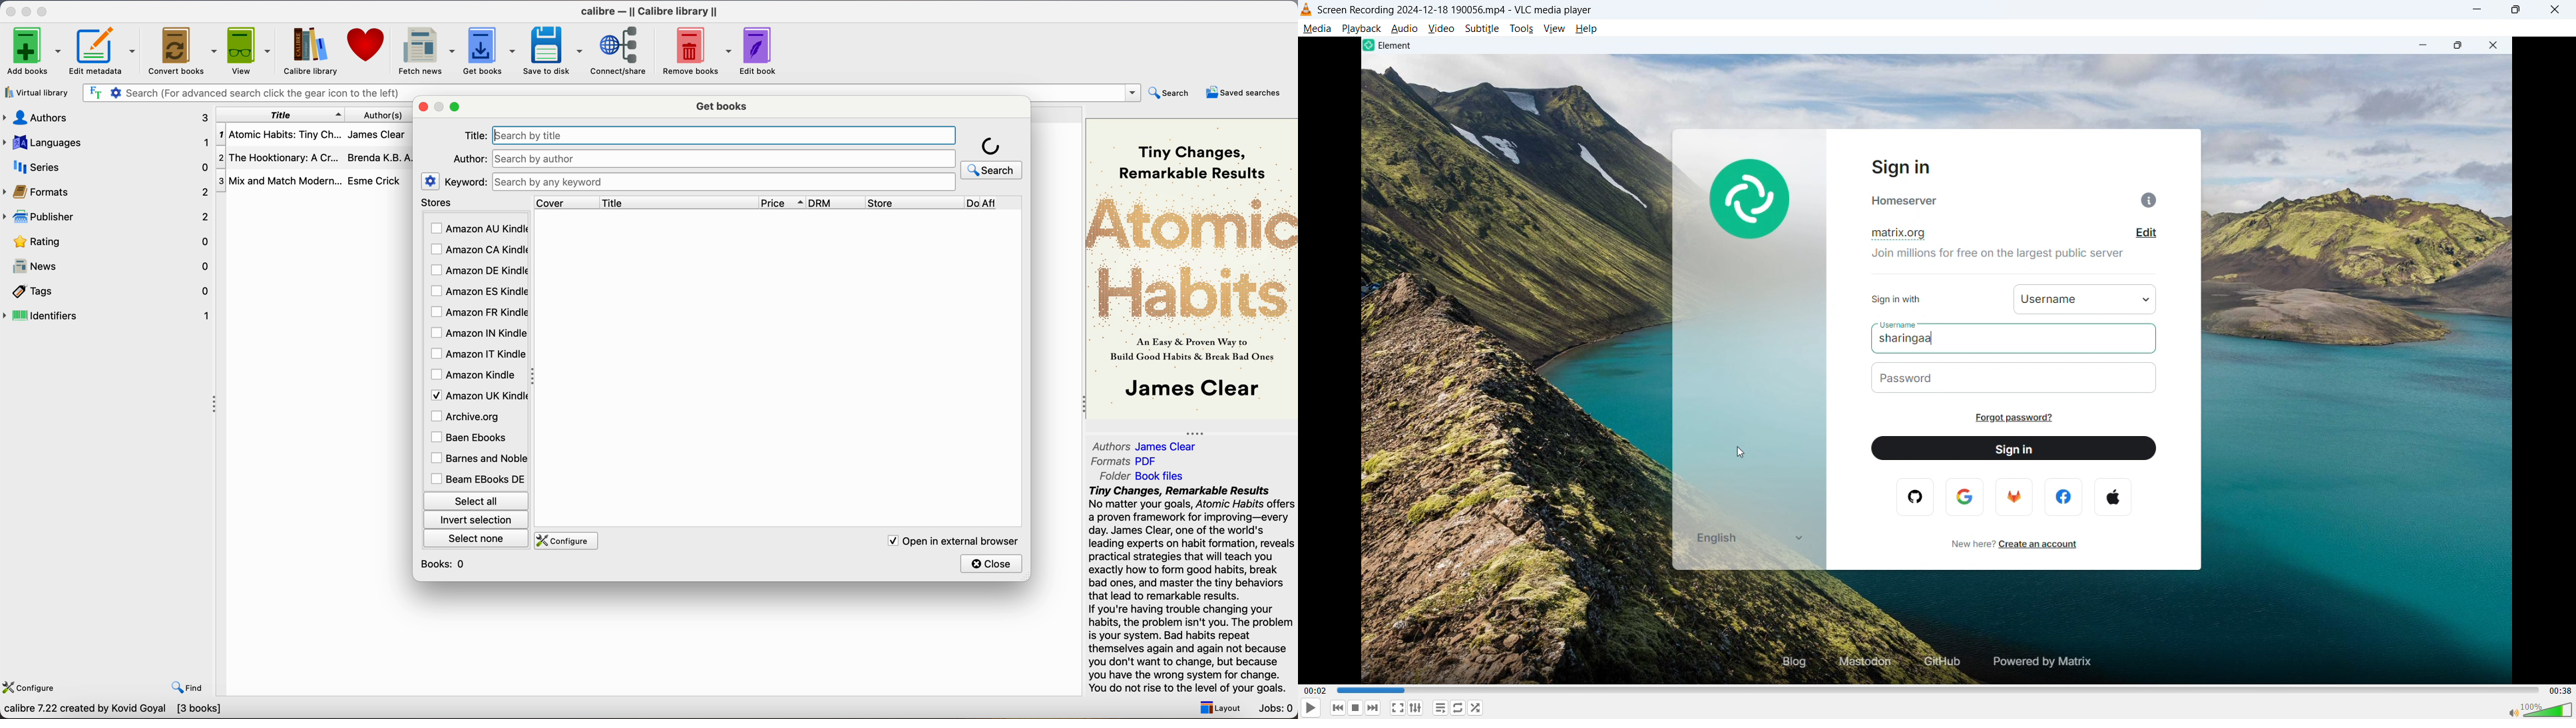  Describe the element at coordinates (1373, 708) in the screenshot. I see `Forward or next media ` at that location.